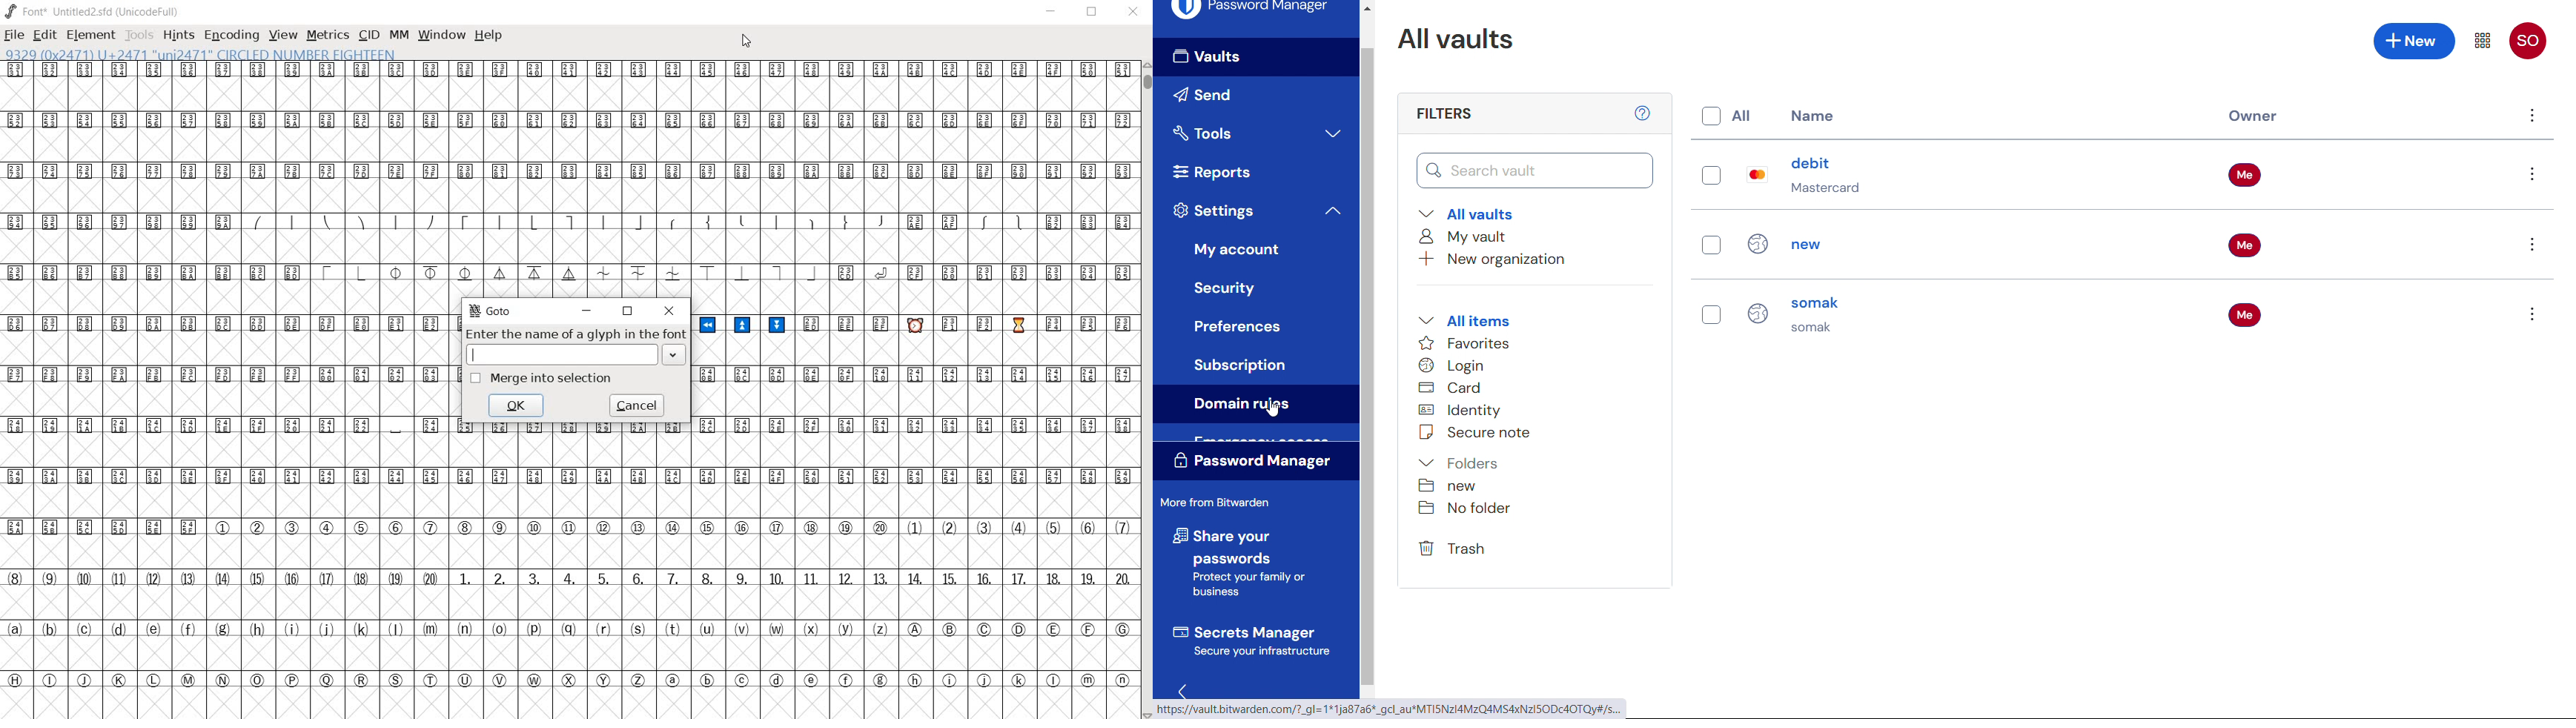  I want to click on metrics, so click(328, 35).